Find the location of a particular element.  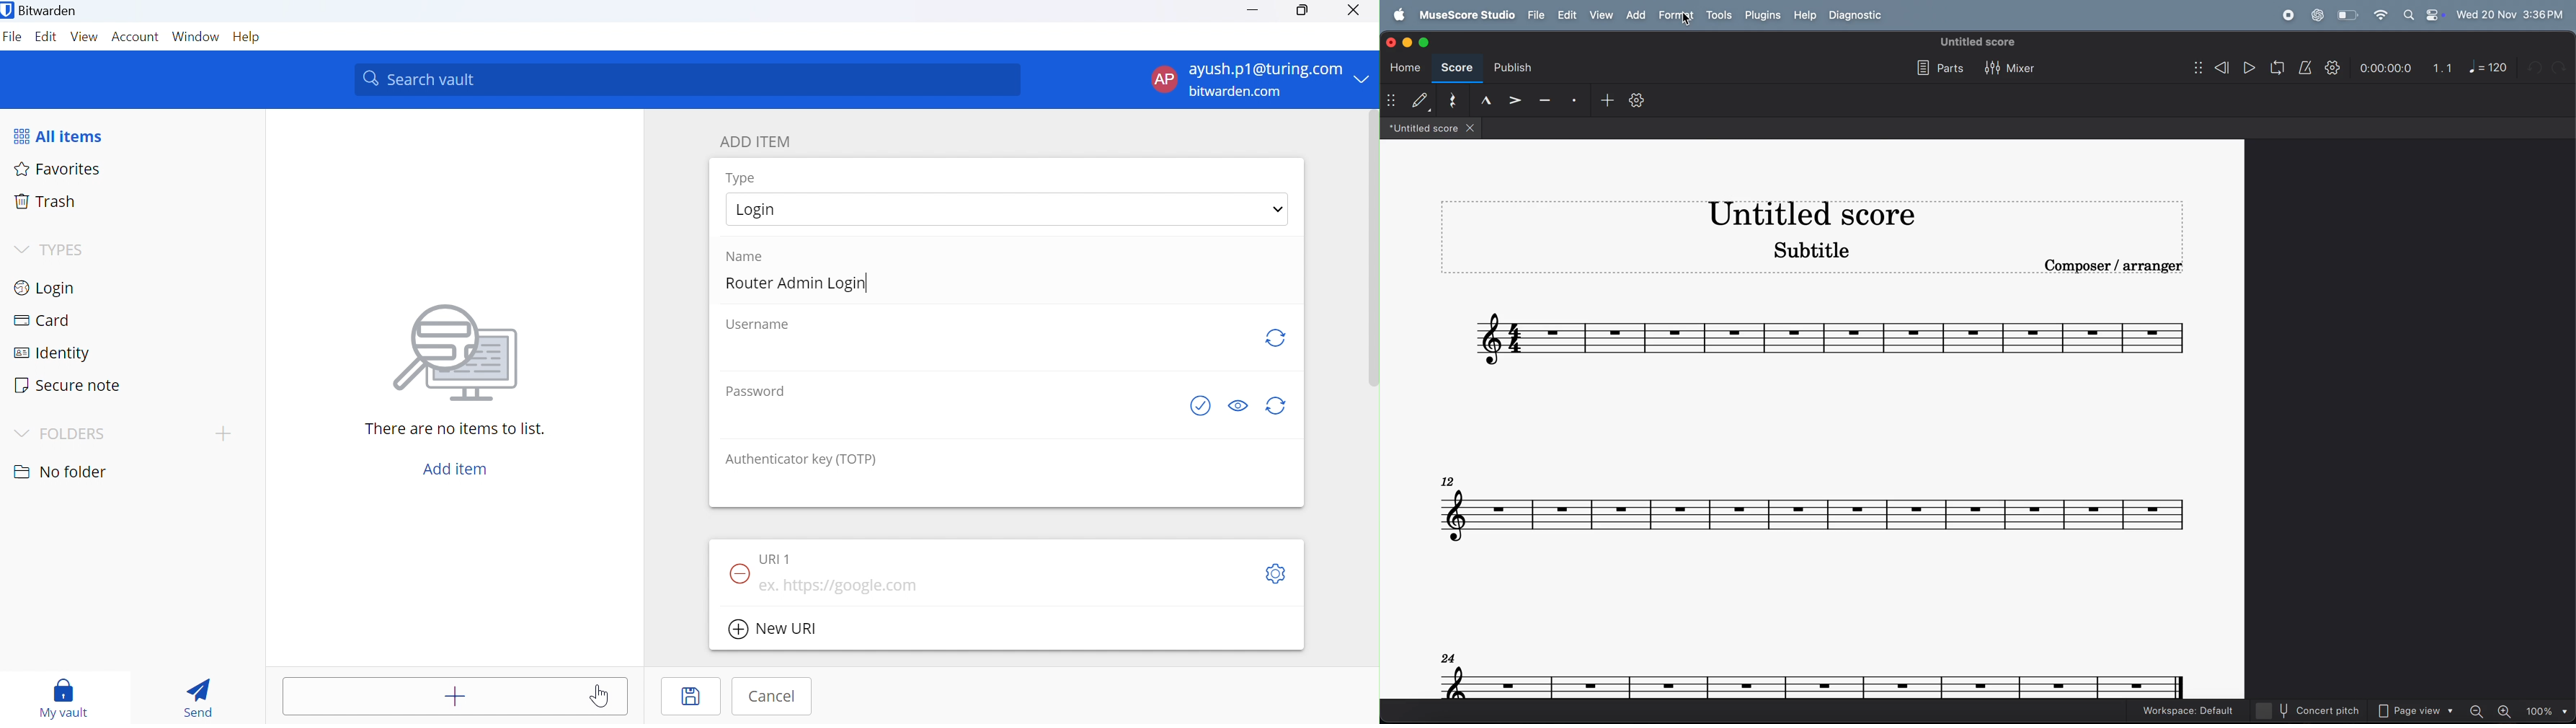

account menu is located at coordinates (1259, 80).